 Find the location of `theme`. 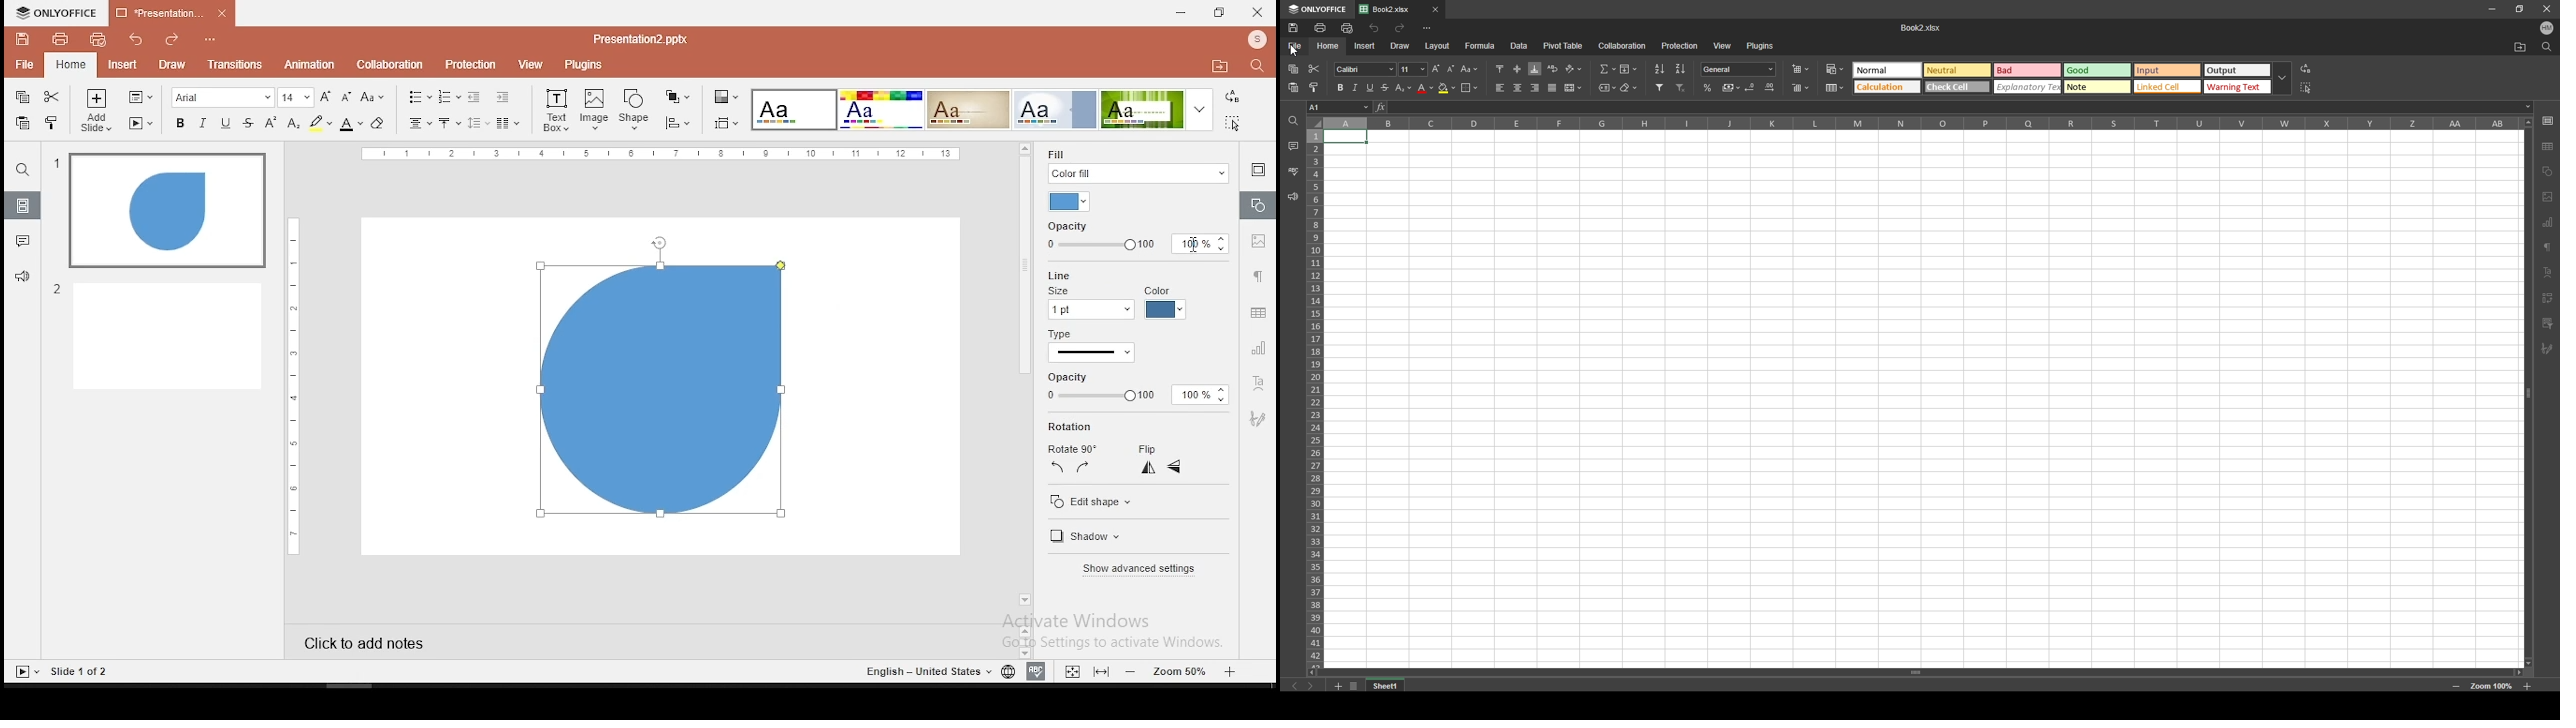

theme is located at coordinates (1155, 110).